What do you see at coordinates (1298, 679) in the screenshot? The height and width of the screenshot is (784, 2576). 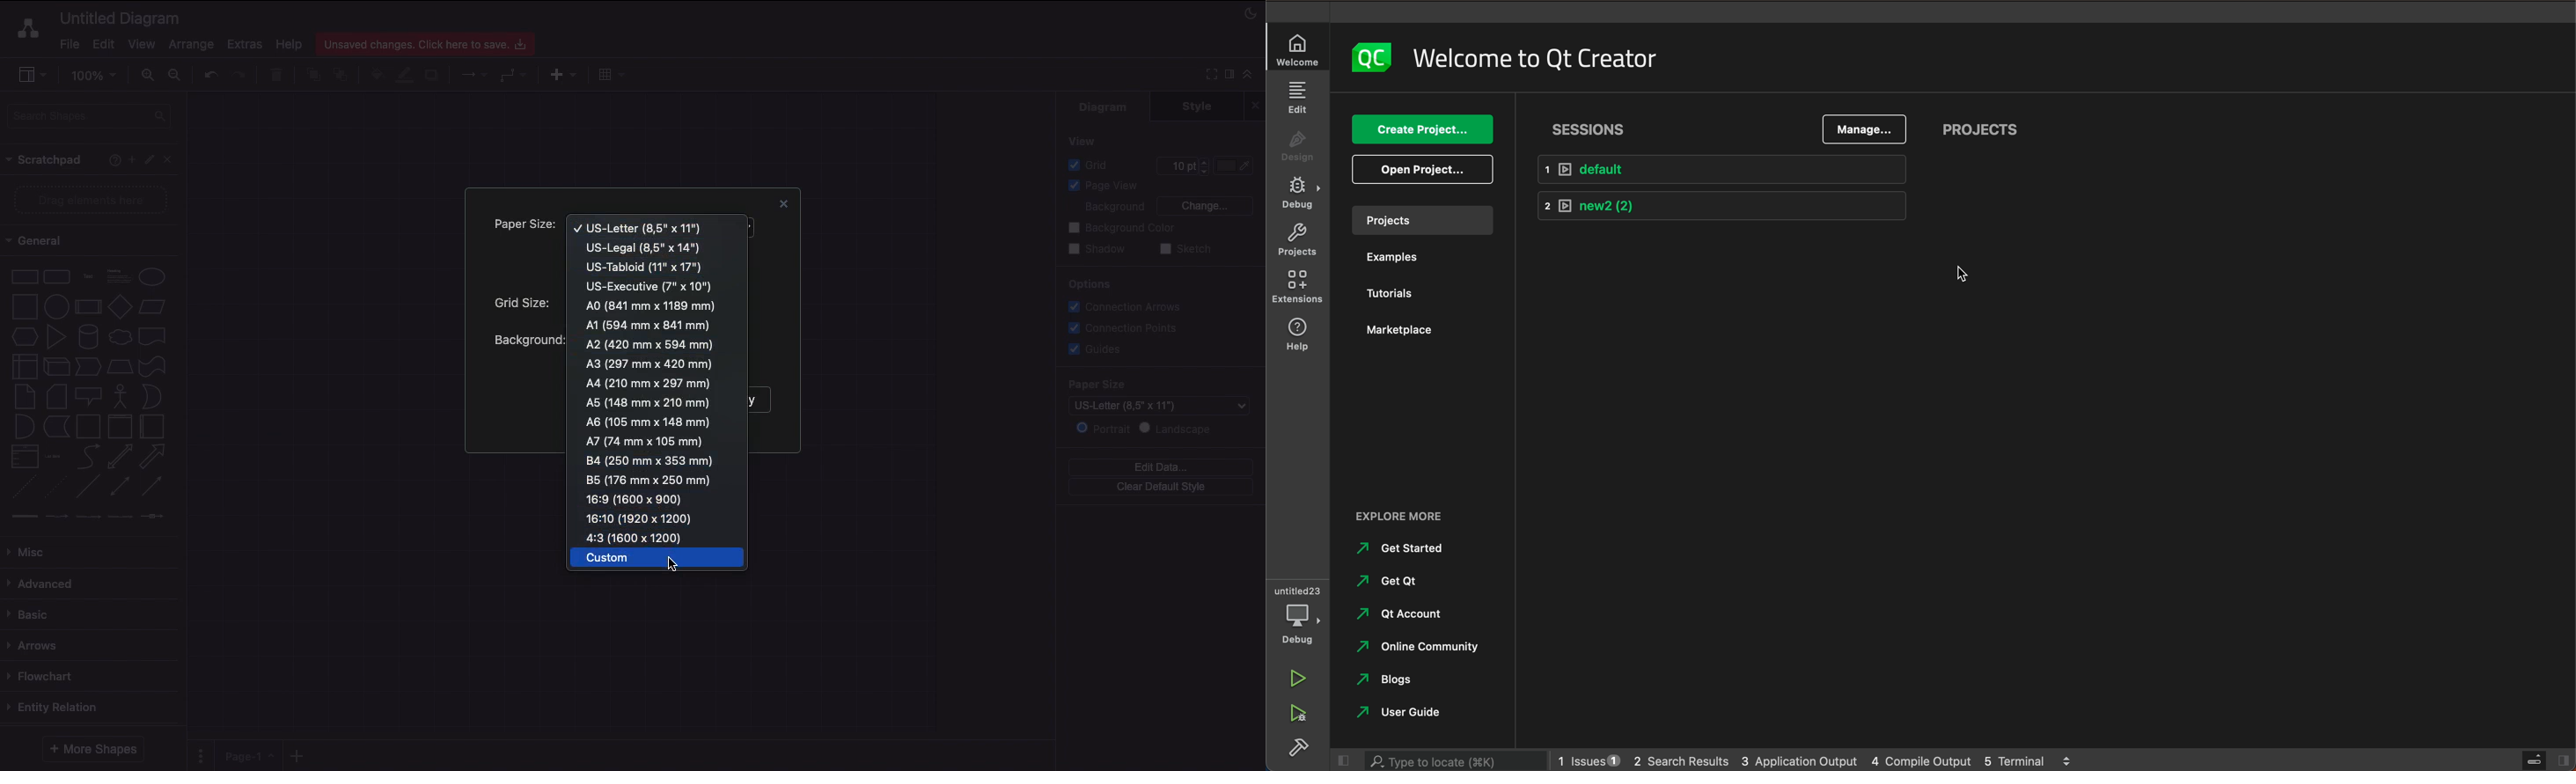 I see `run` at bounding box center [1298, 679].